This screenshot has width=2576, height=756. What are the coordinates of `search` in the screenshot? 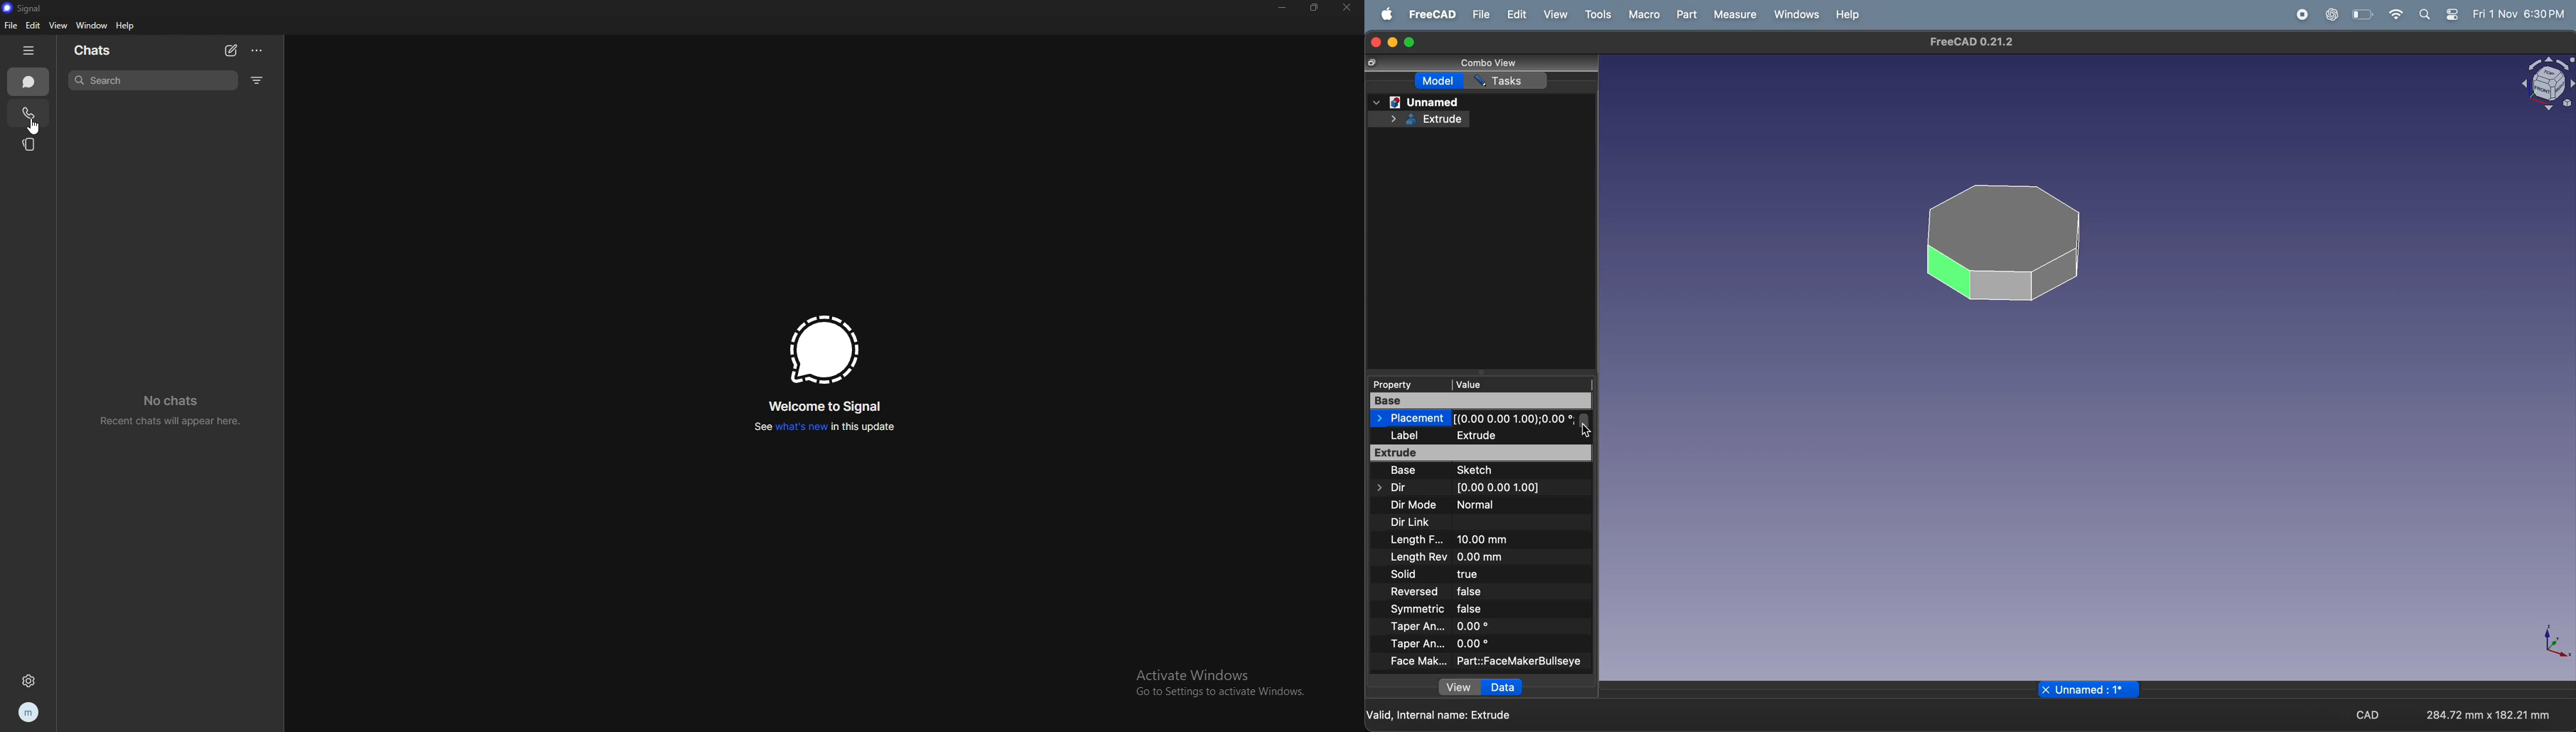 It's located at (2425, 14).